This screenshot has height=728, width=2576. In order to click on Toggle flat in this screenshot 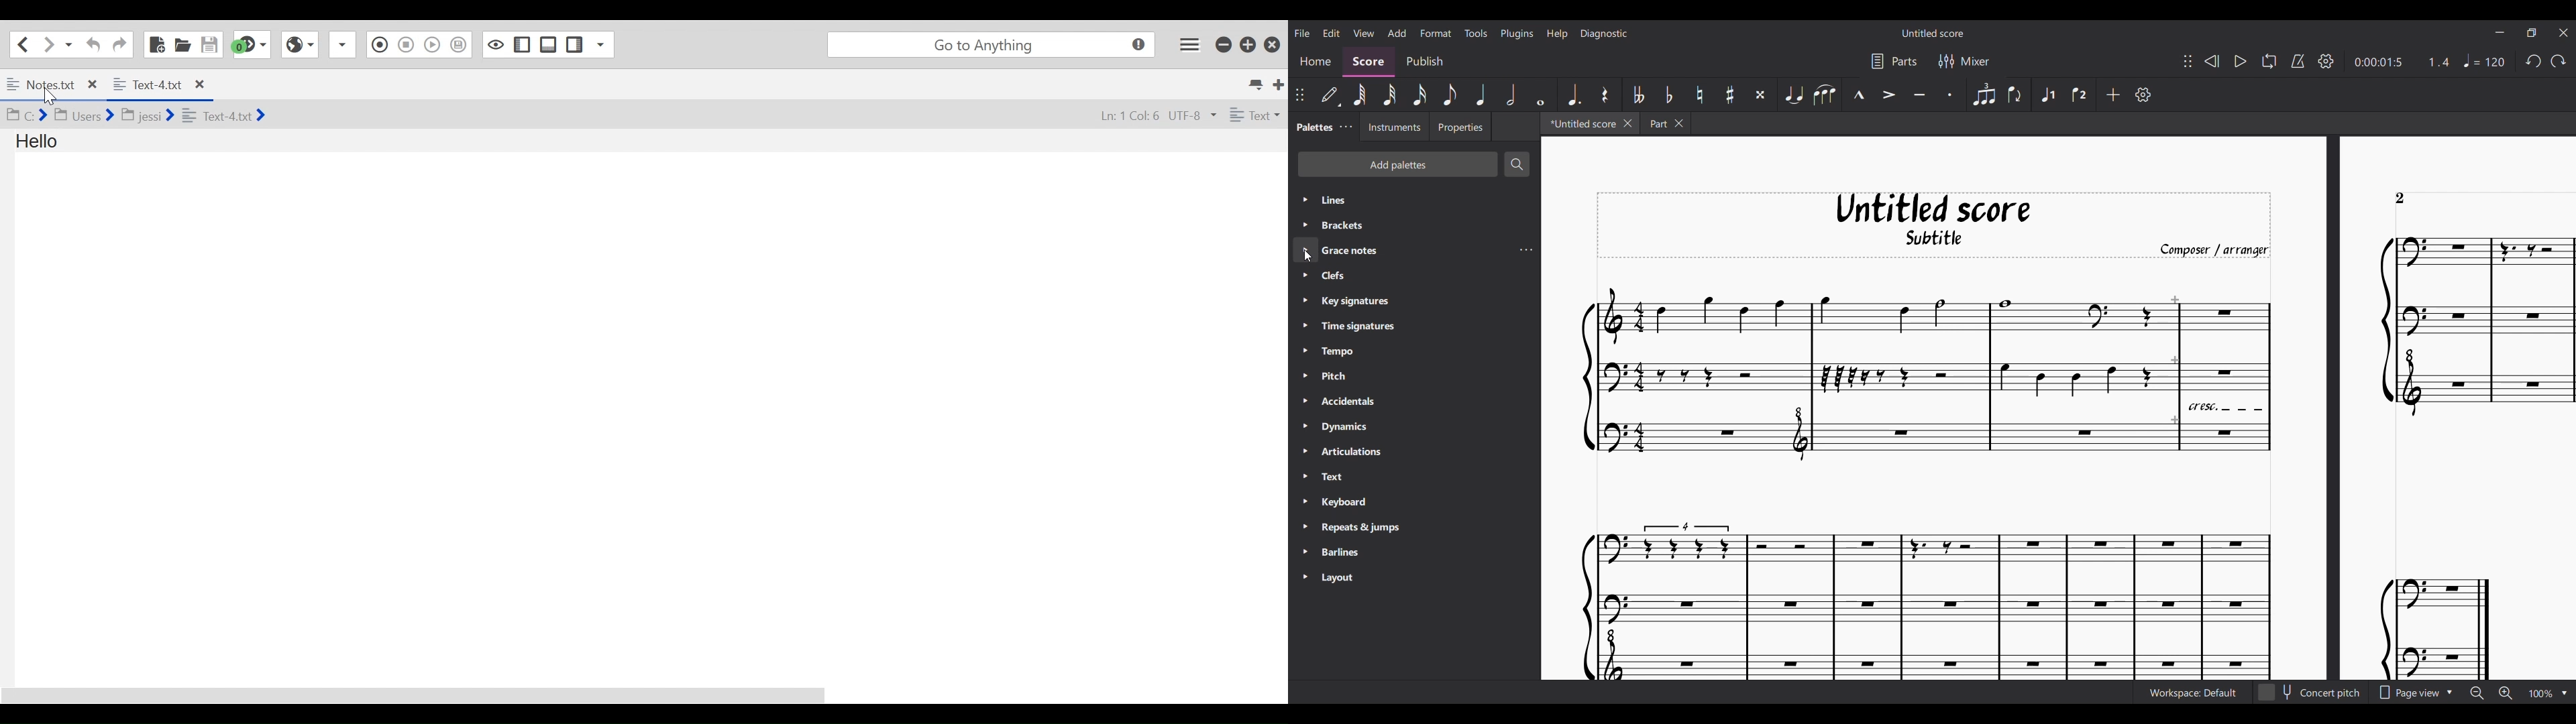, I will do `click(1668, 95)`.